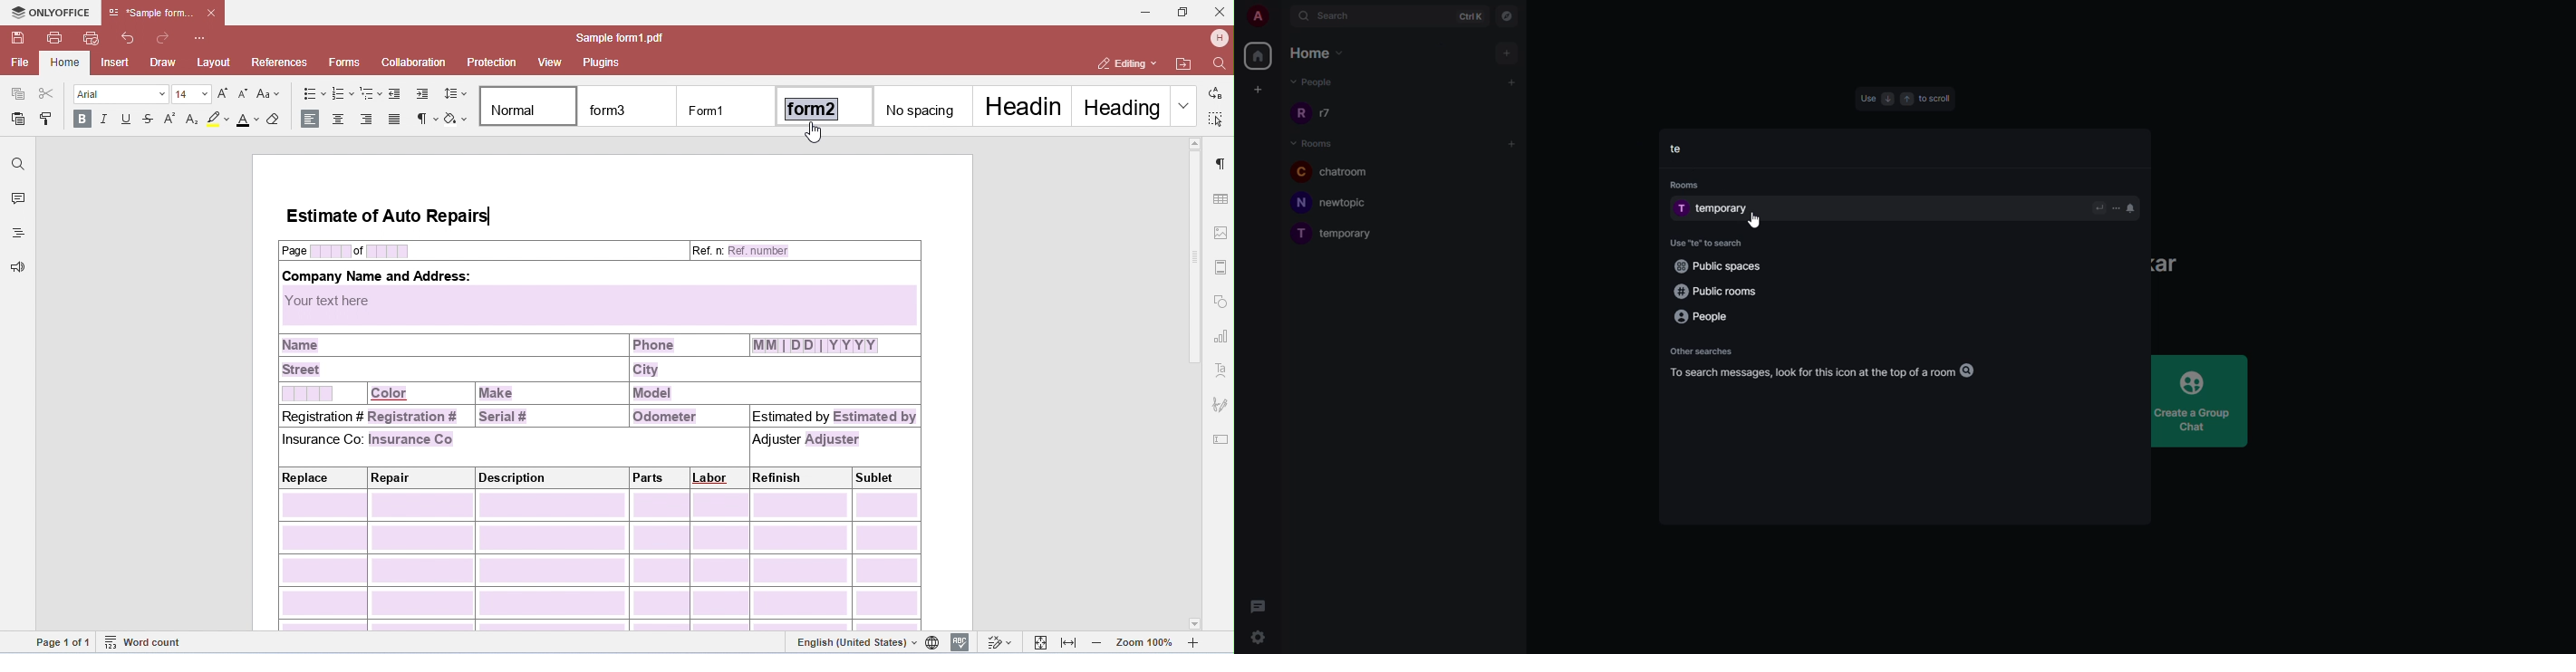 The image size is (2576, 672). What do you see at coordinates (1514, 145) in the screenshot?
I see `add` at bounding box center [1514, 145].